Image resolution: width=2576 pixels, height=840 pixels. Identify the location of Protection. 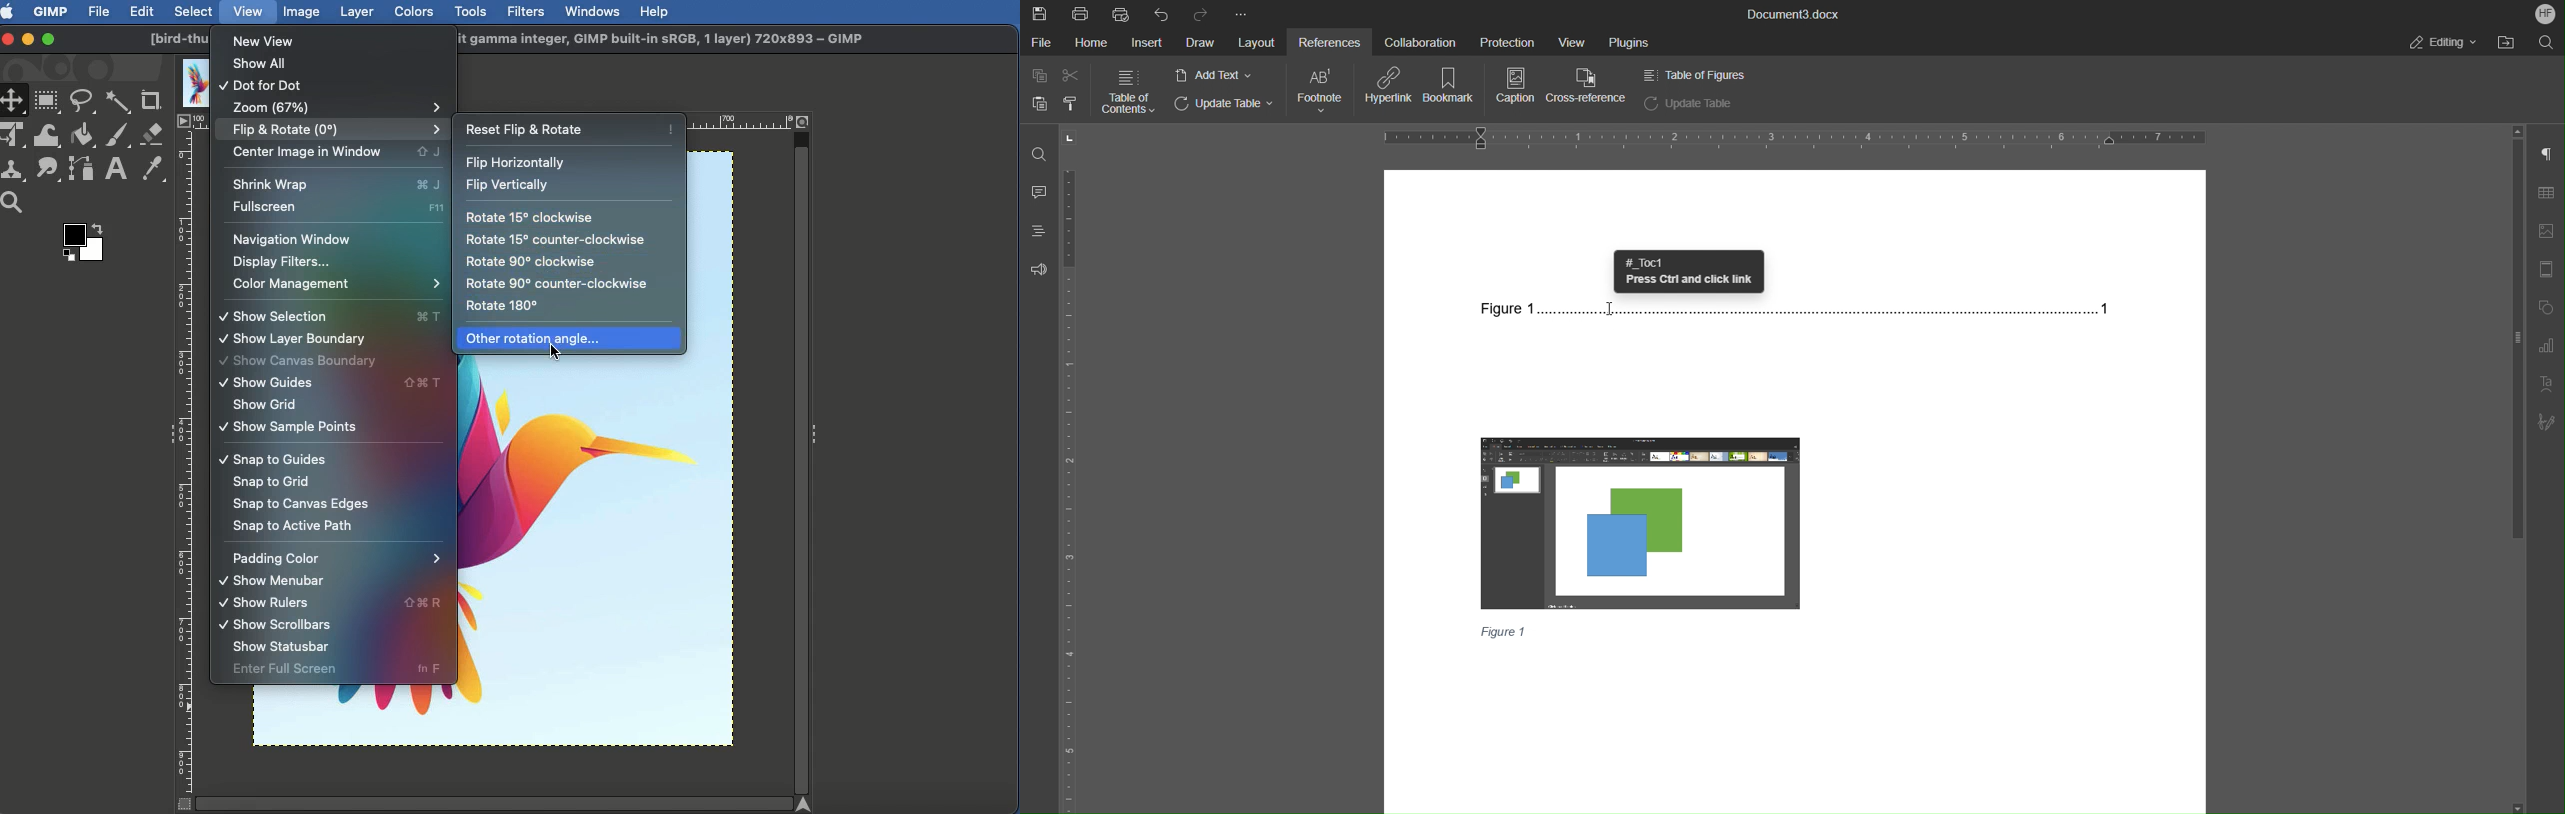
(1500, 40).